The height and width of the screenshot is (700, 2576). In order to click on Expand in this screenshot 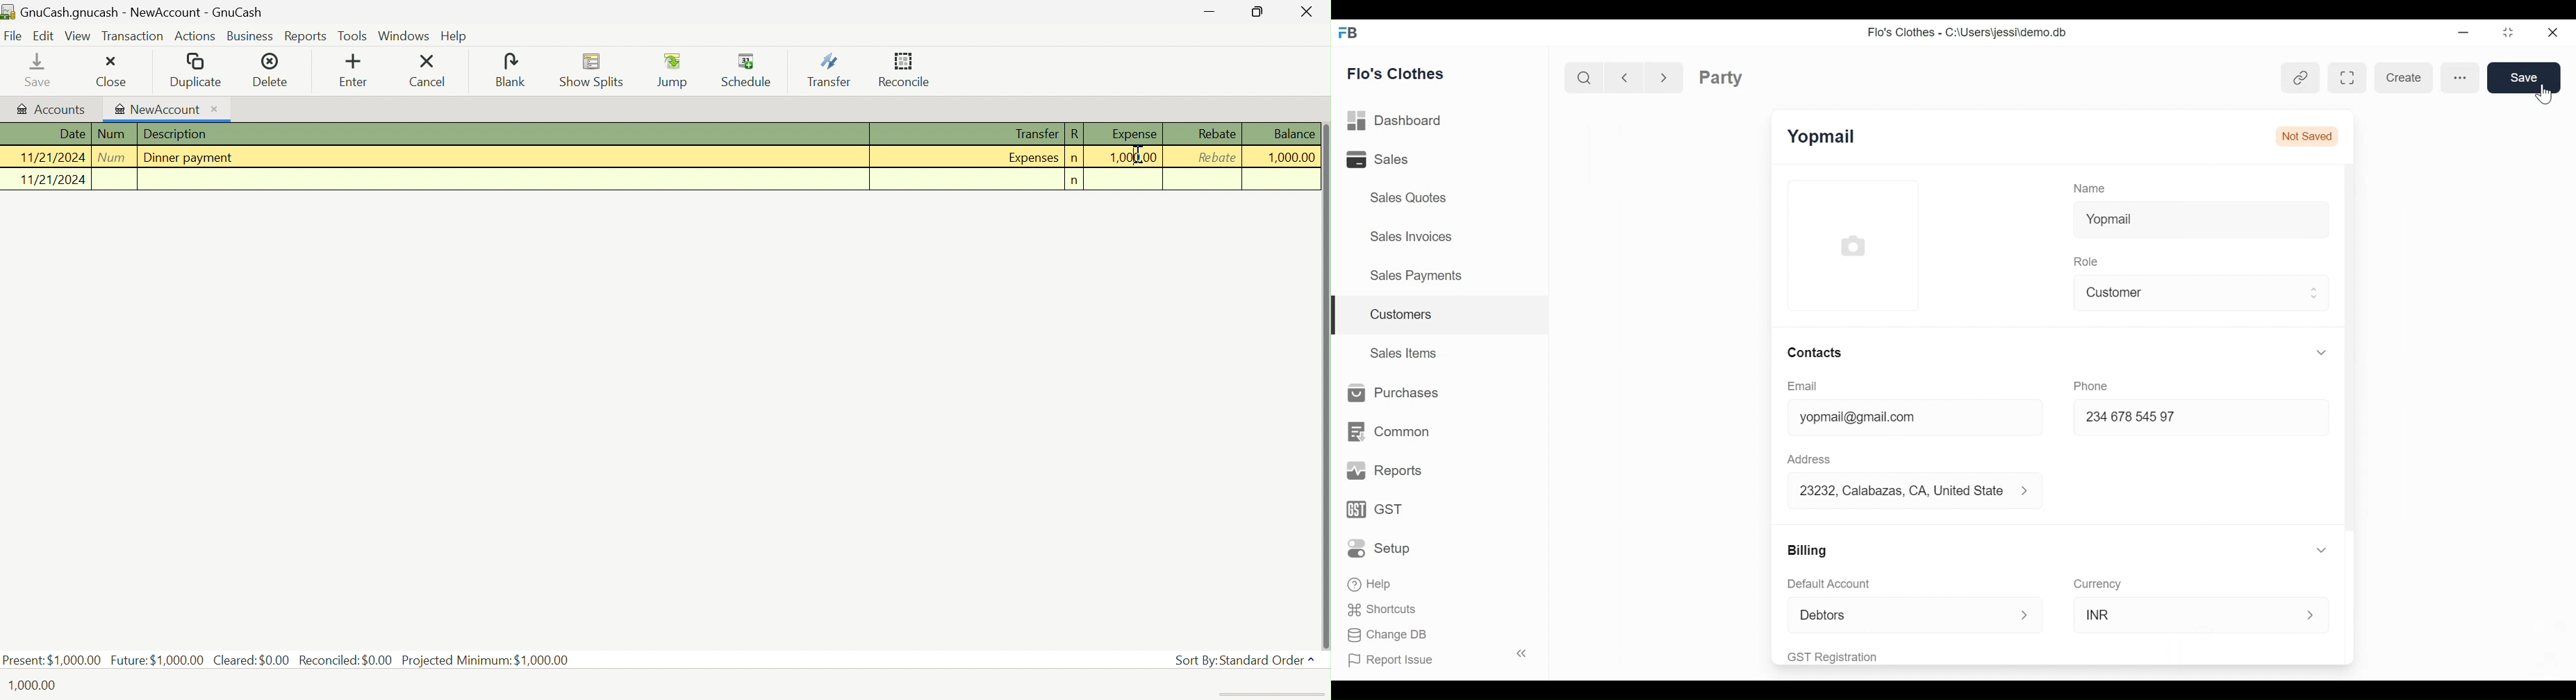, I will do `click(2322, 550)`.